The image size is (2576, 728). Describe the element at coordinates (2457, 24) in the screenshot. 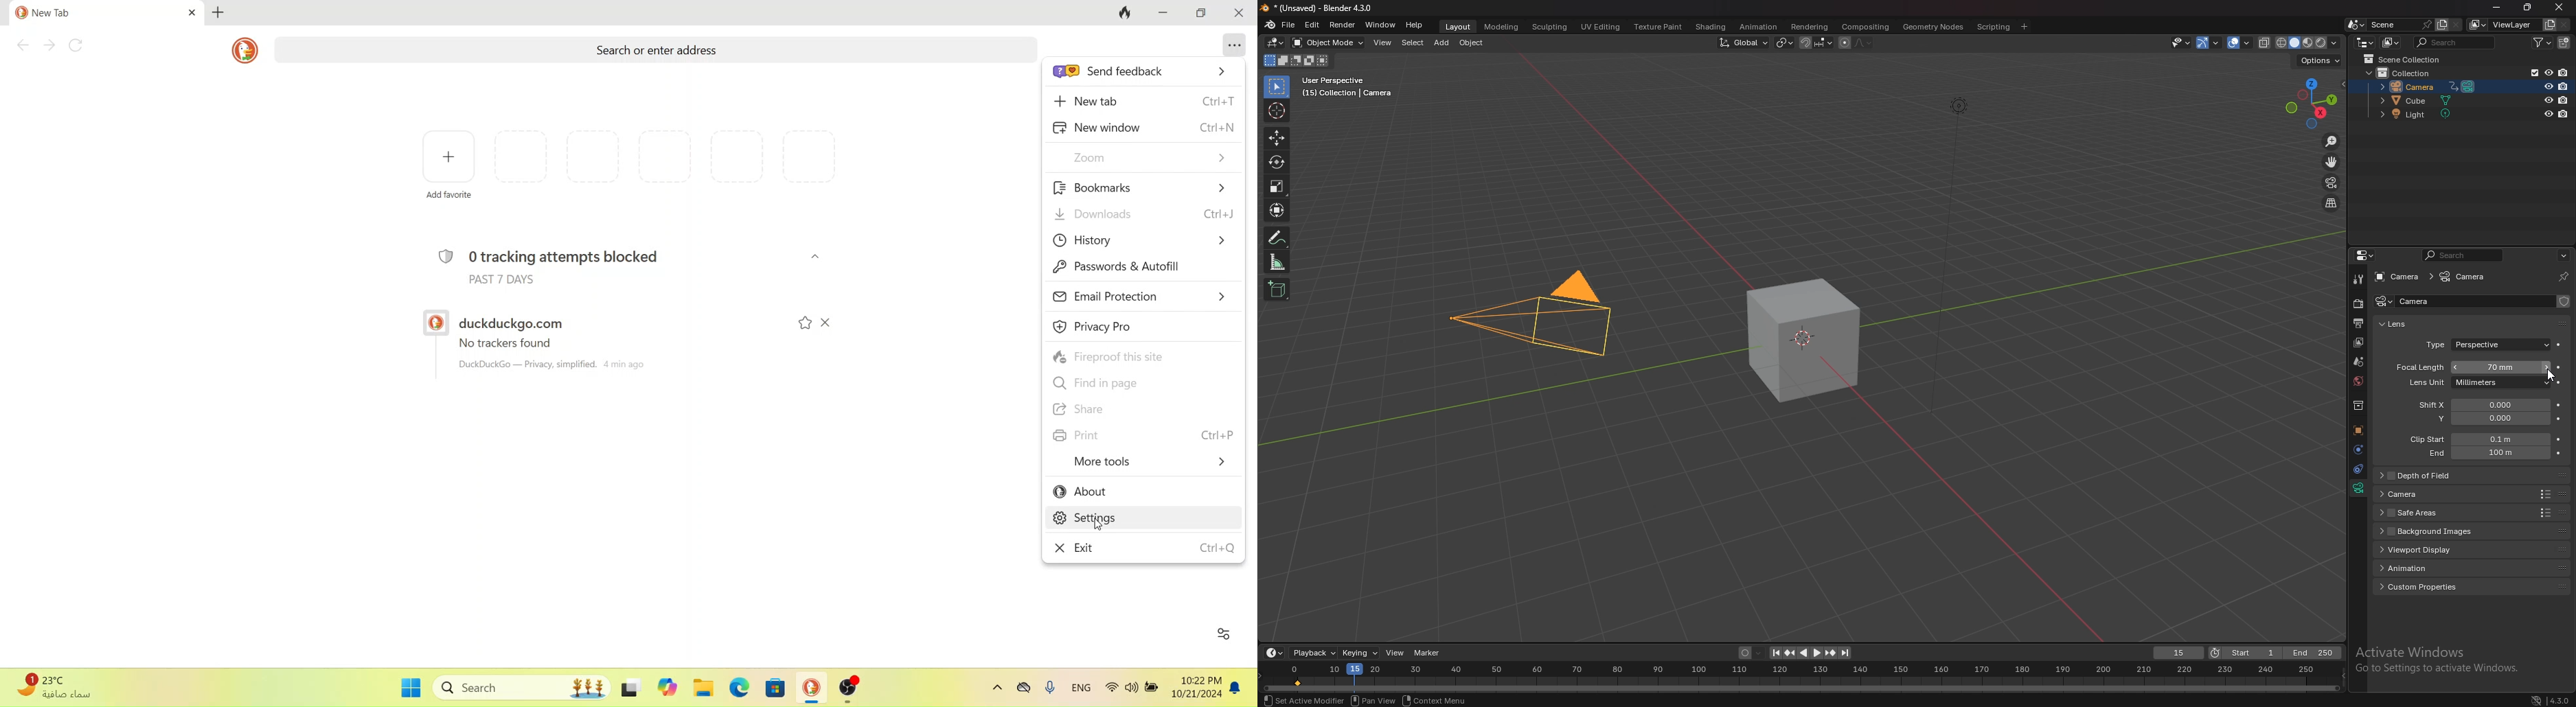

I see `delete scene` at that location.